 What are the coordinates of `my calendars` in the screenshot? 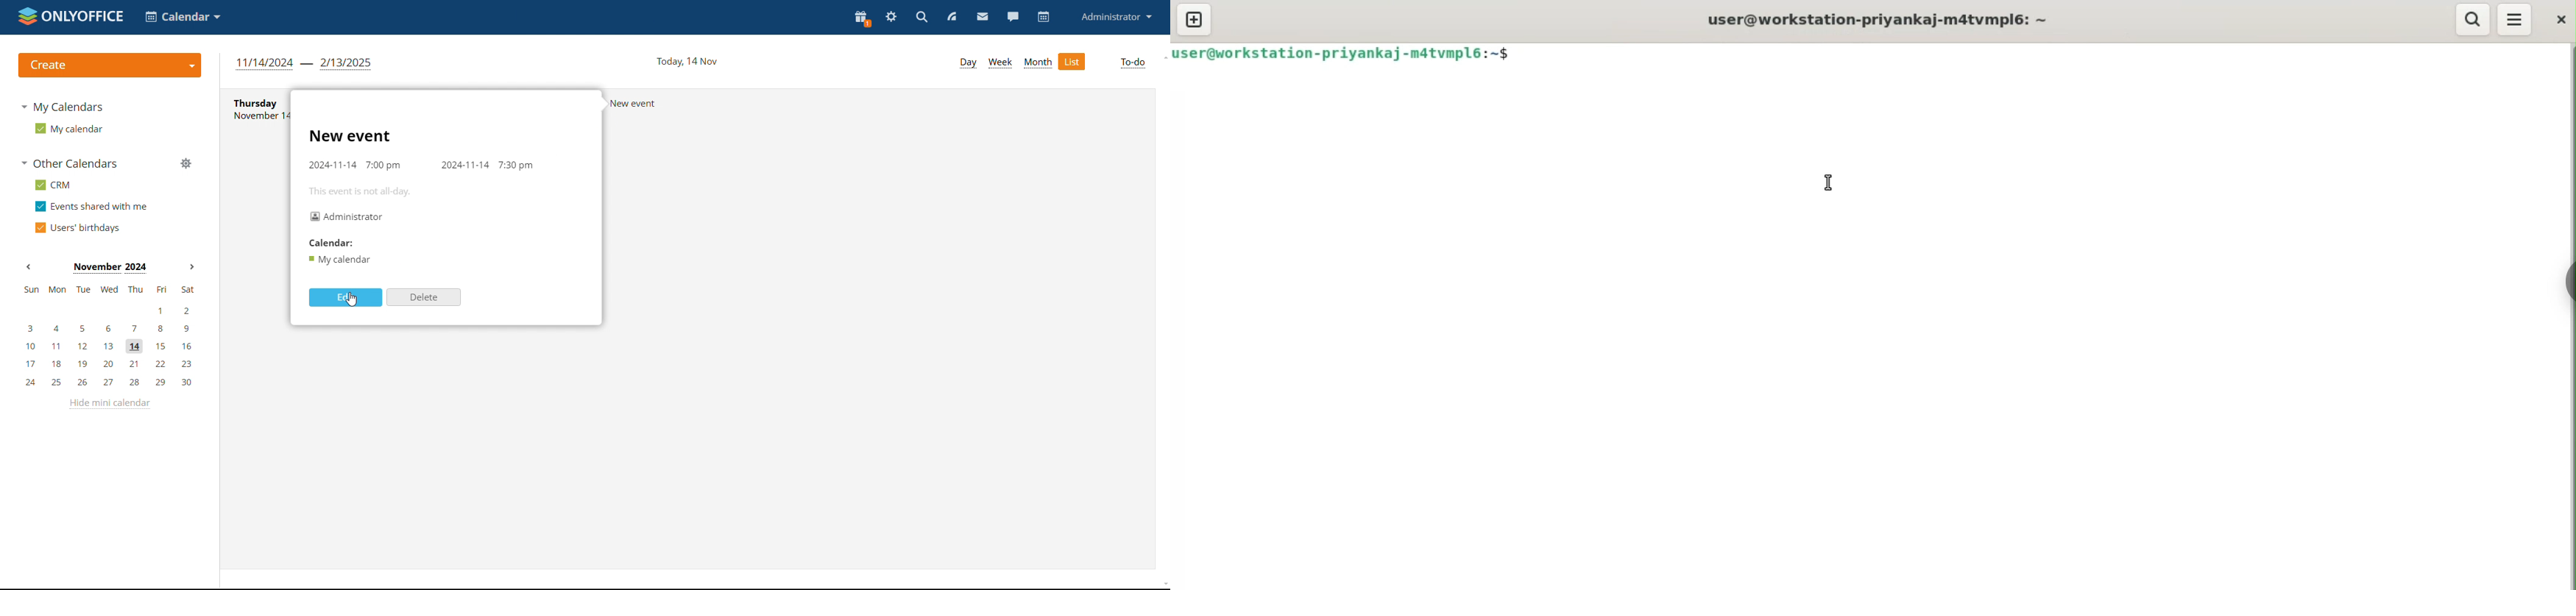 It's located at (60, 106).